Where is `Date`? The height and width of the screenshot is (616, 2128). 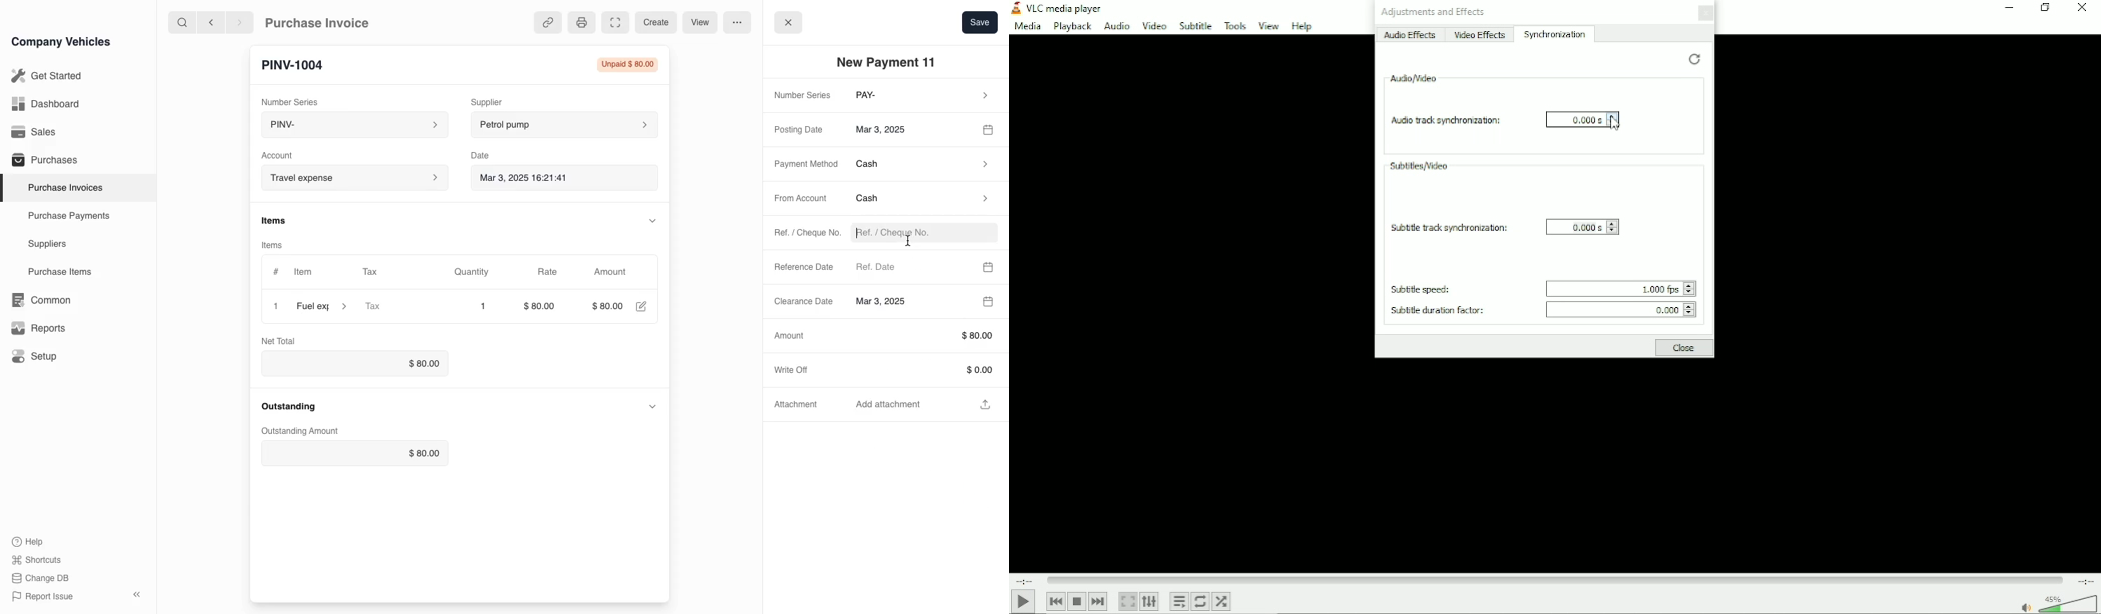 Date is located at coordinates (487, 153).